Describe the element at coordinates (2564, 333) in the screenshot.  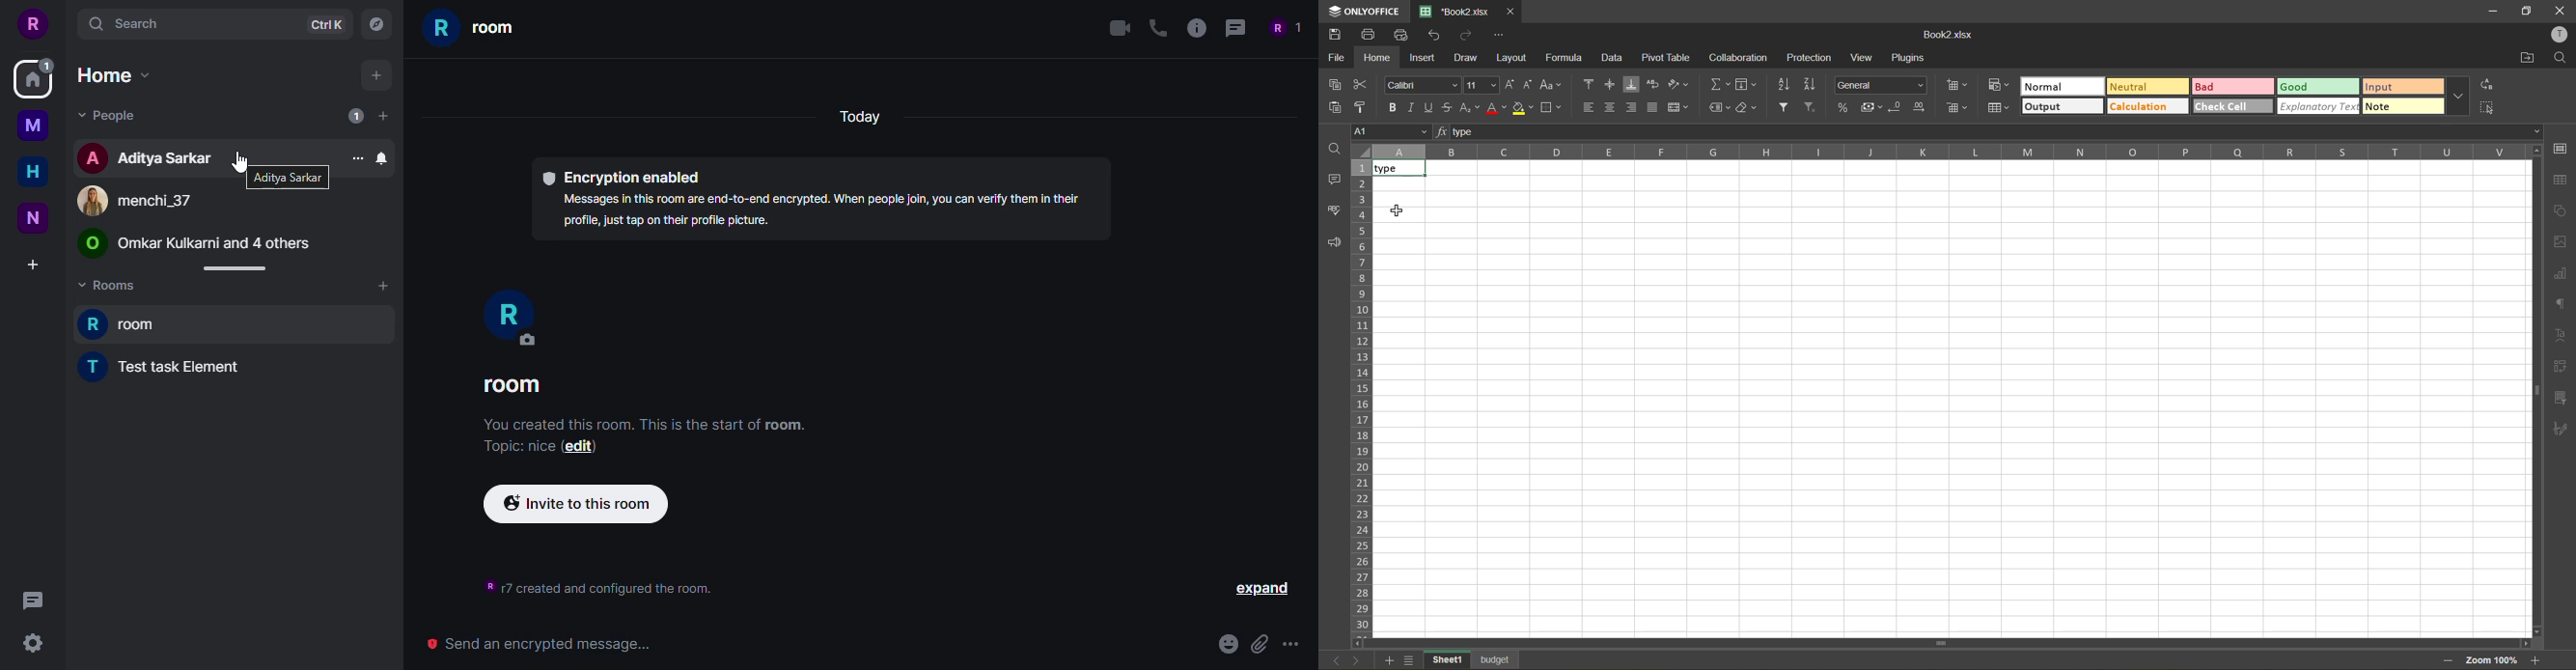
I see `text` at that location.